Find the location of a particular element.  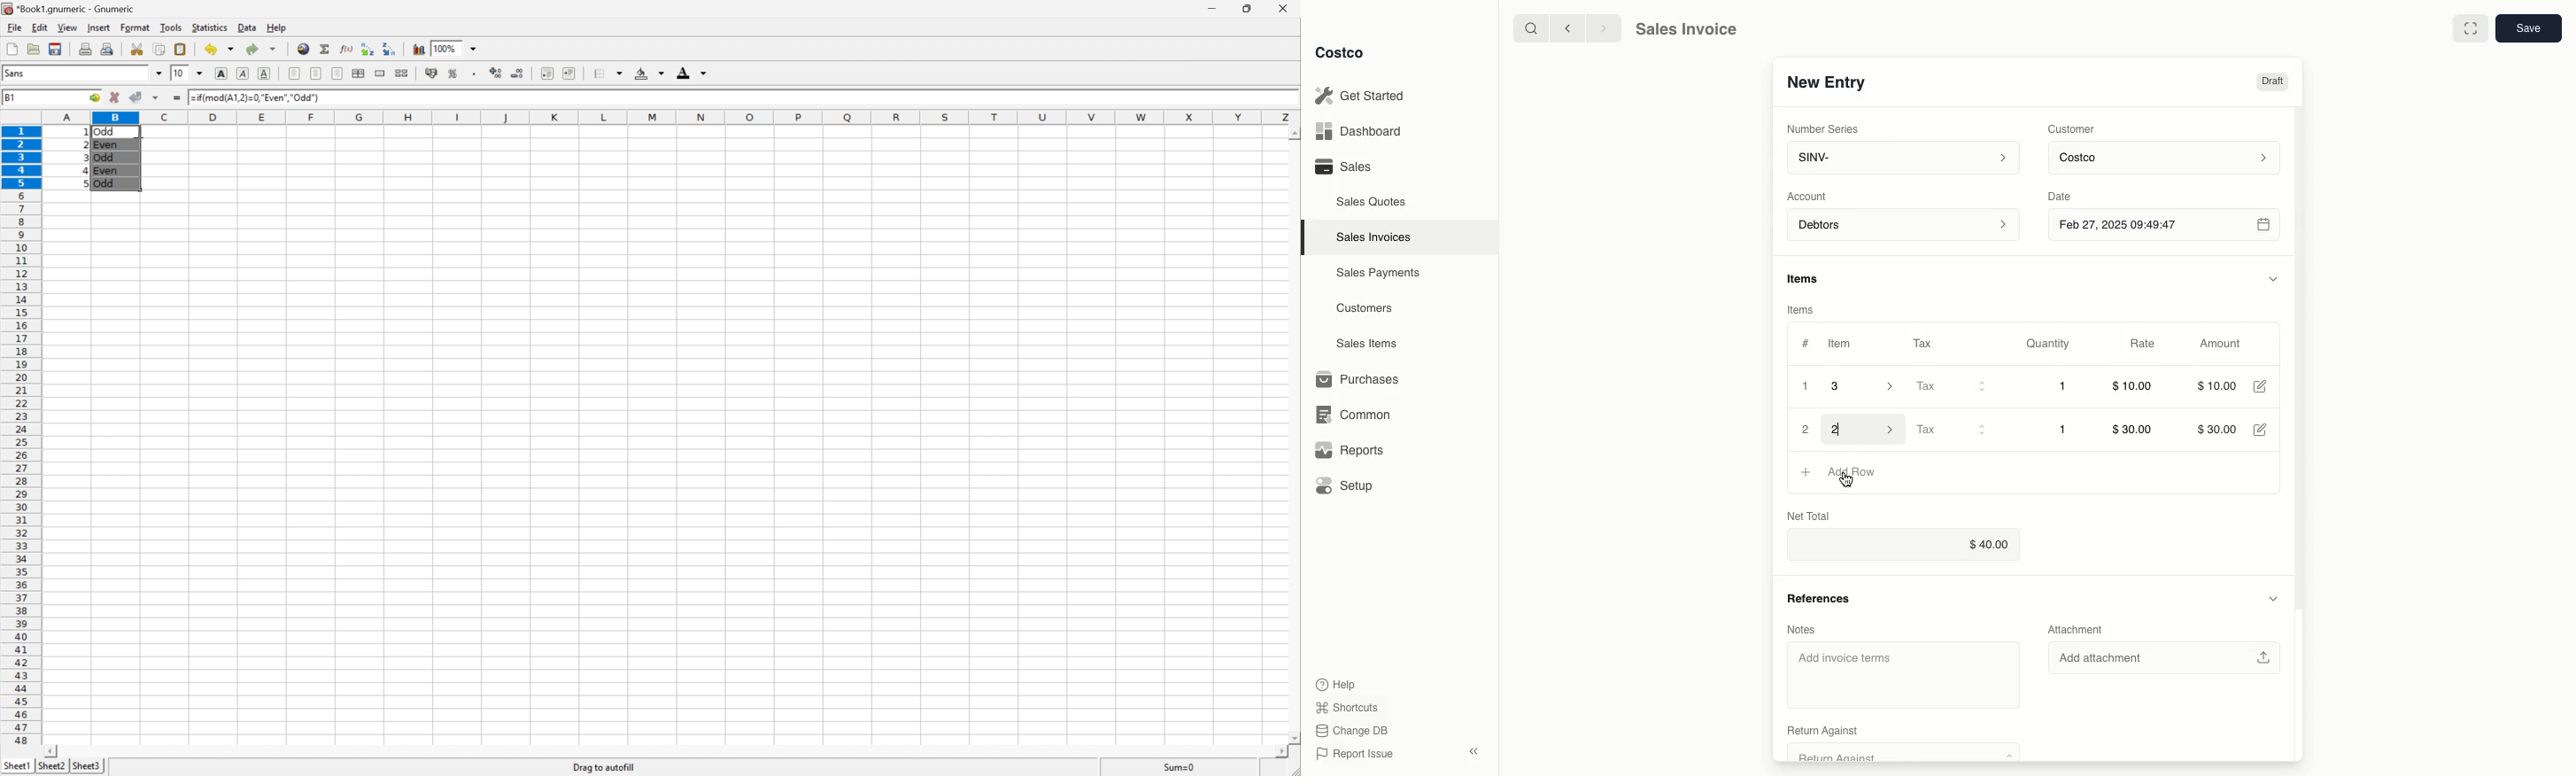

Costco is located at coordinates (1341, 53).